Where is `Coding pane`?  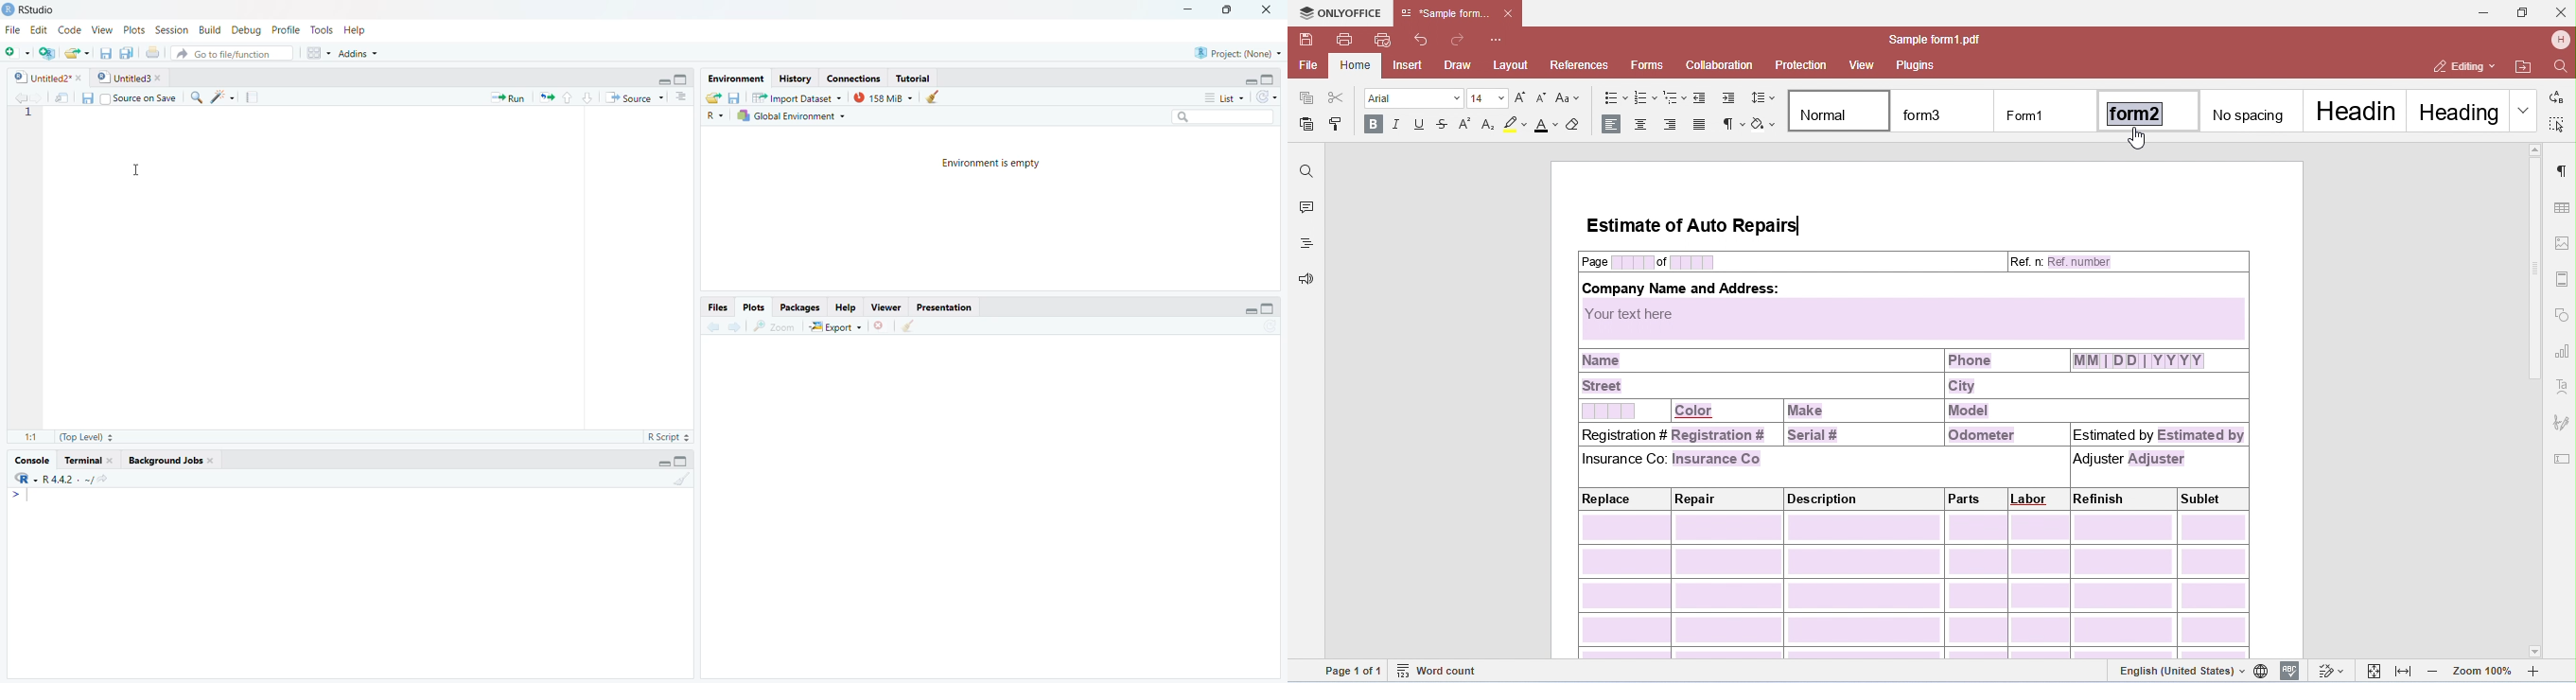
Coding pane is located at coordinates (349, 275).